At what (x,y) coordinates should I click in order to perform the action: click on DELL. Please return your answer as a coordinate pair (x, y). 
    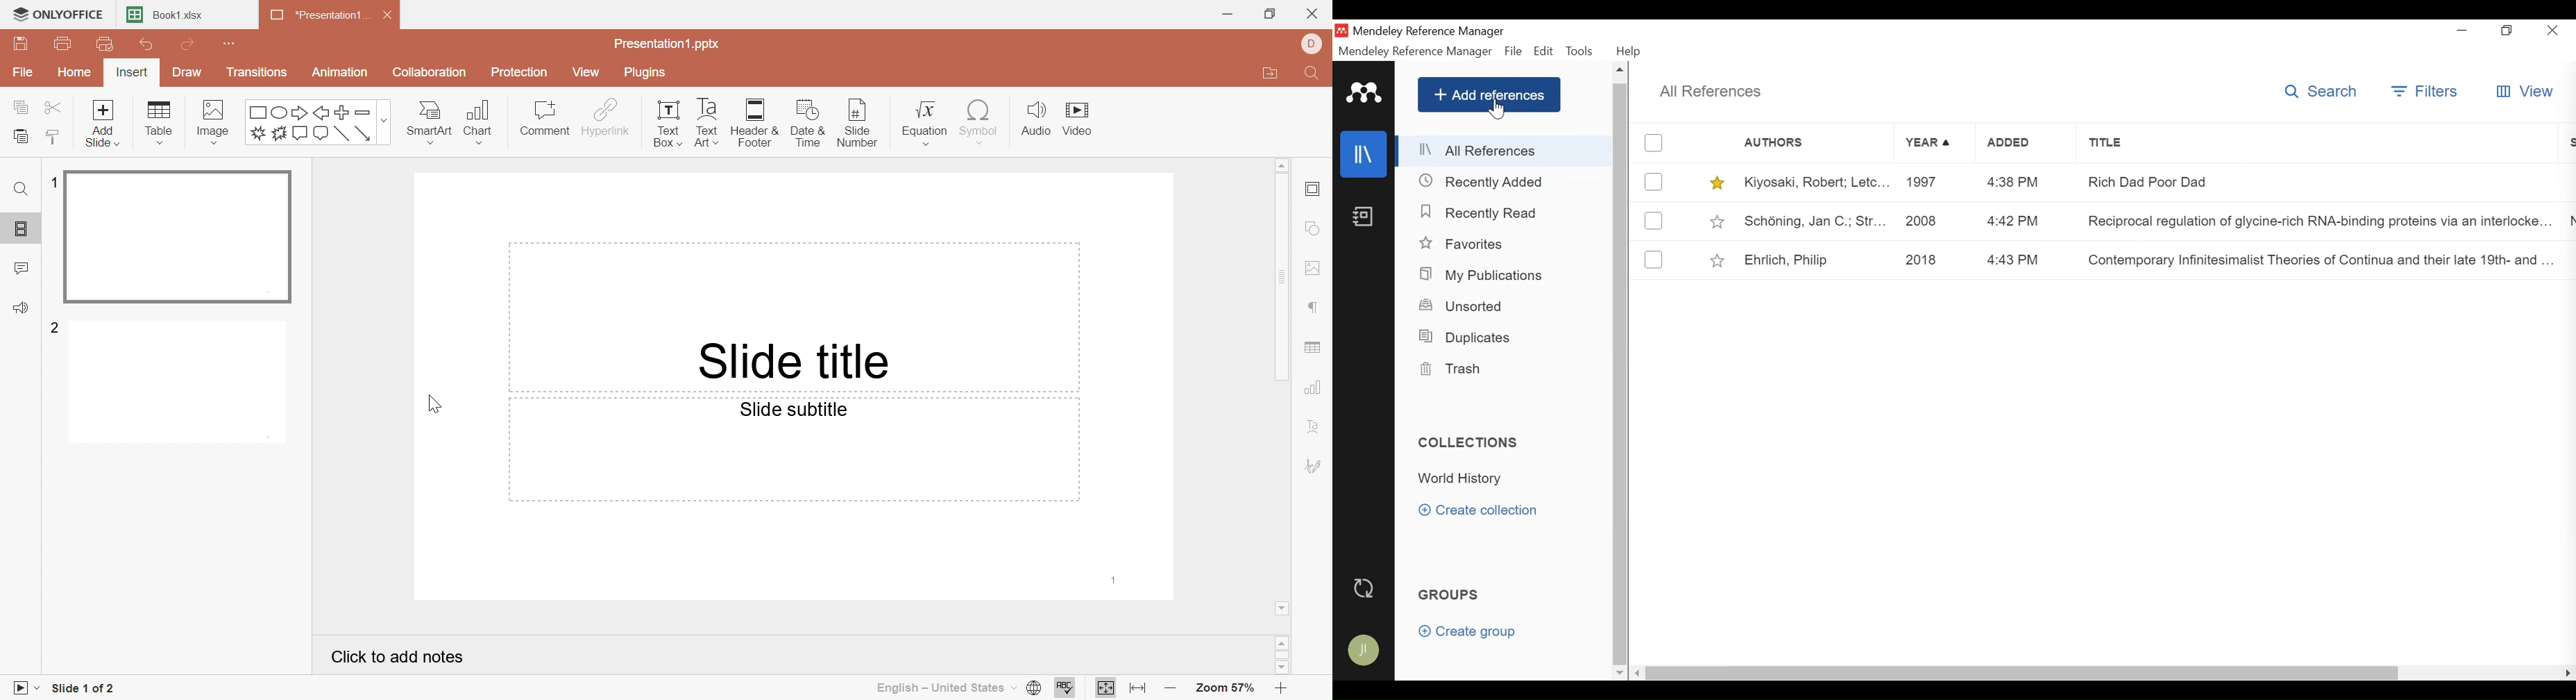
    Looking at the image, I should click on (1314, 44).